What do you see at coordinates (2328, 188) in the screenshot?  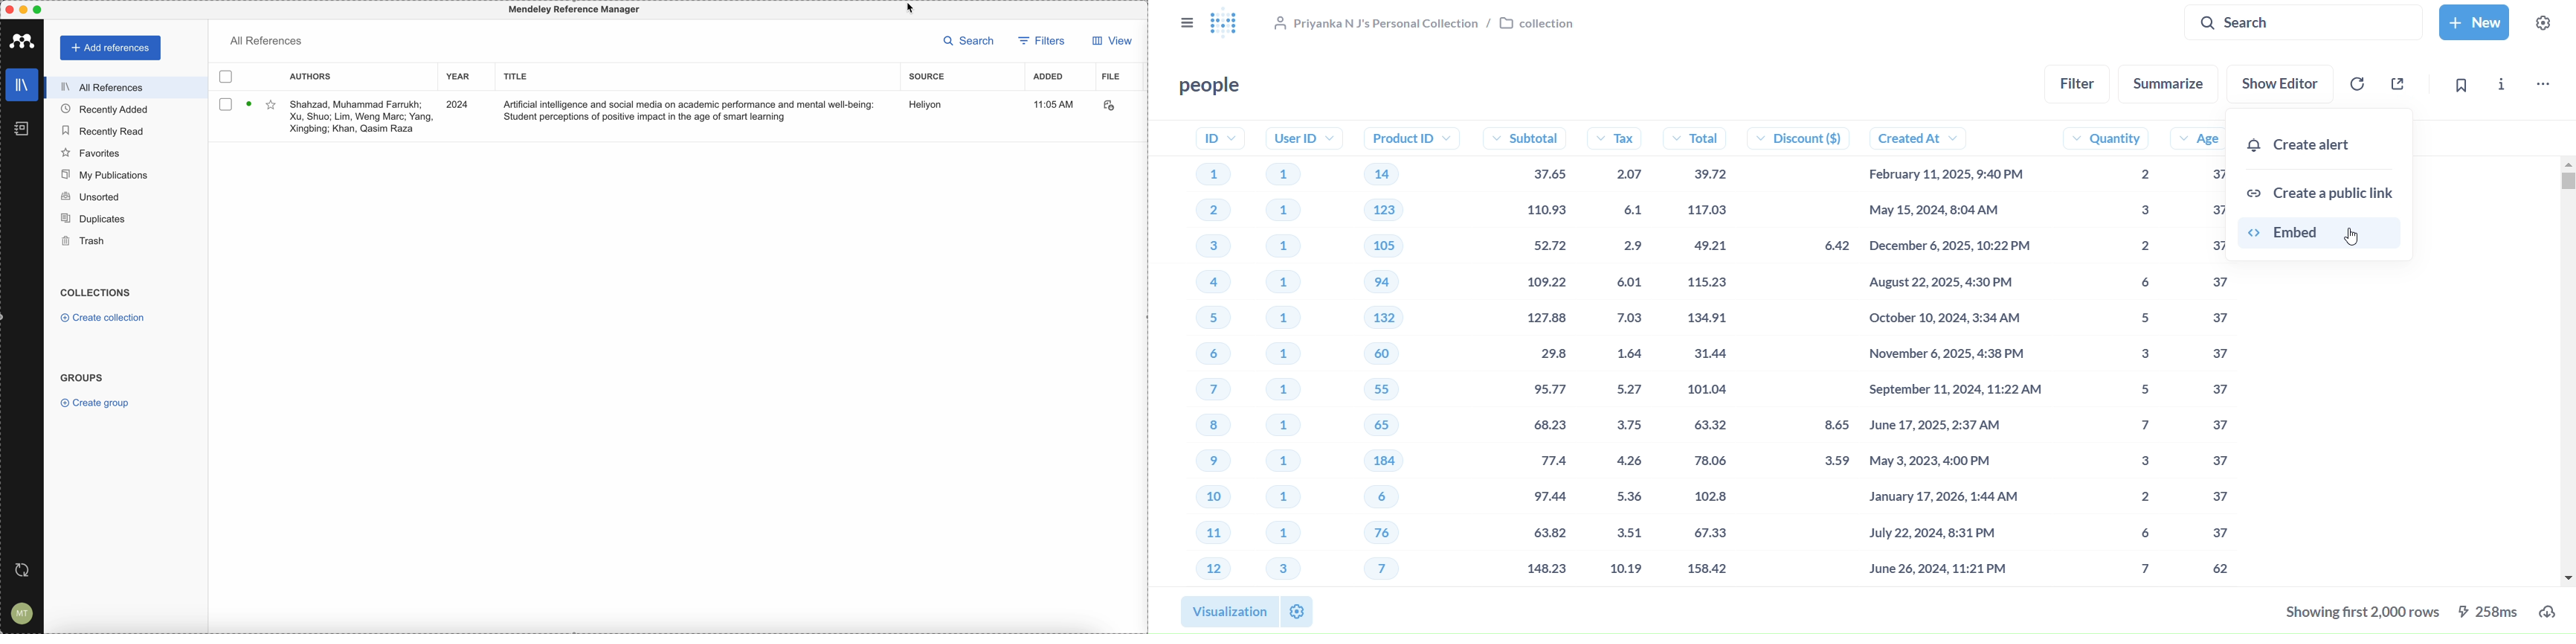 I see `create a public link` at bounding box center [2328, 188].